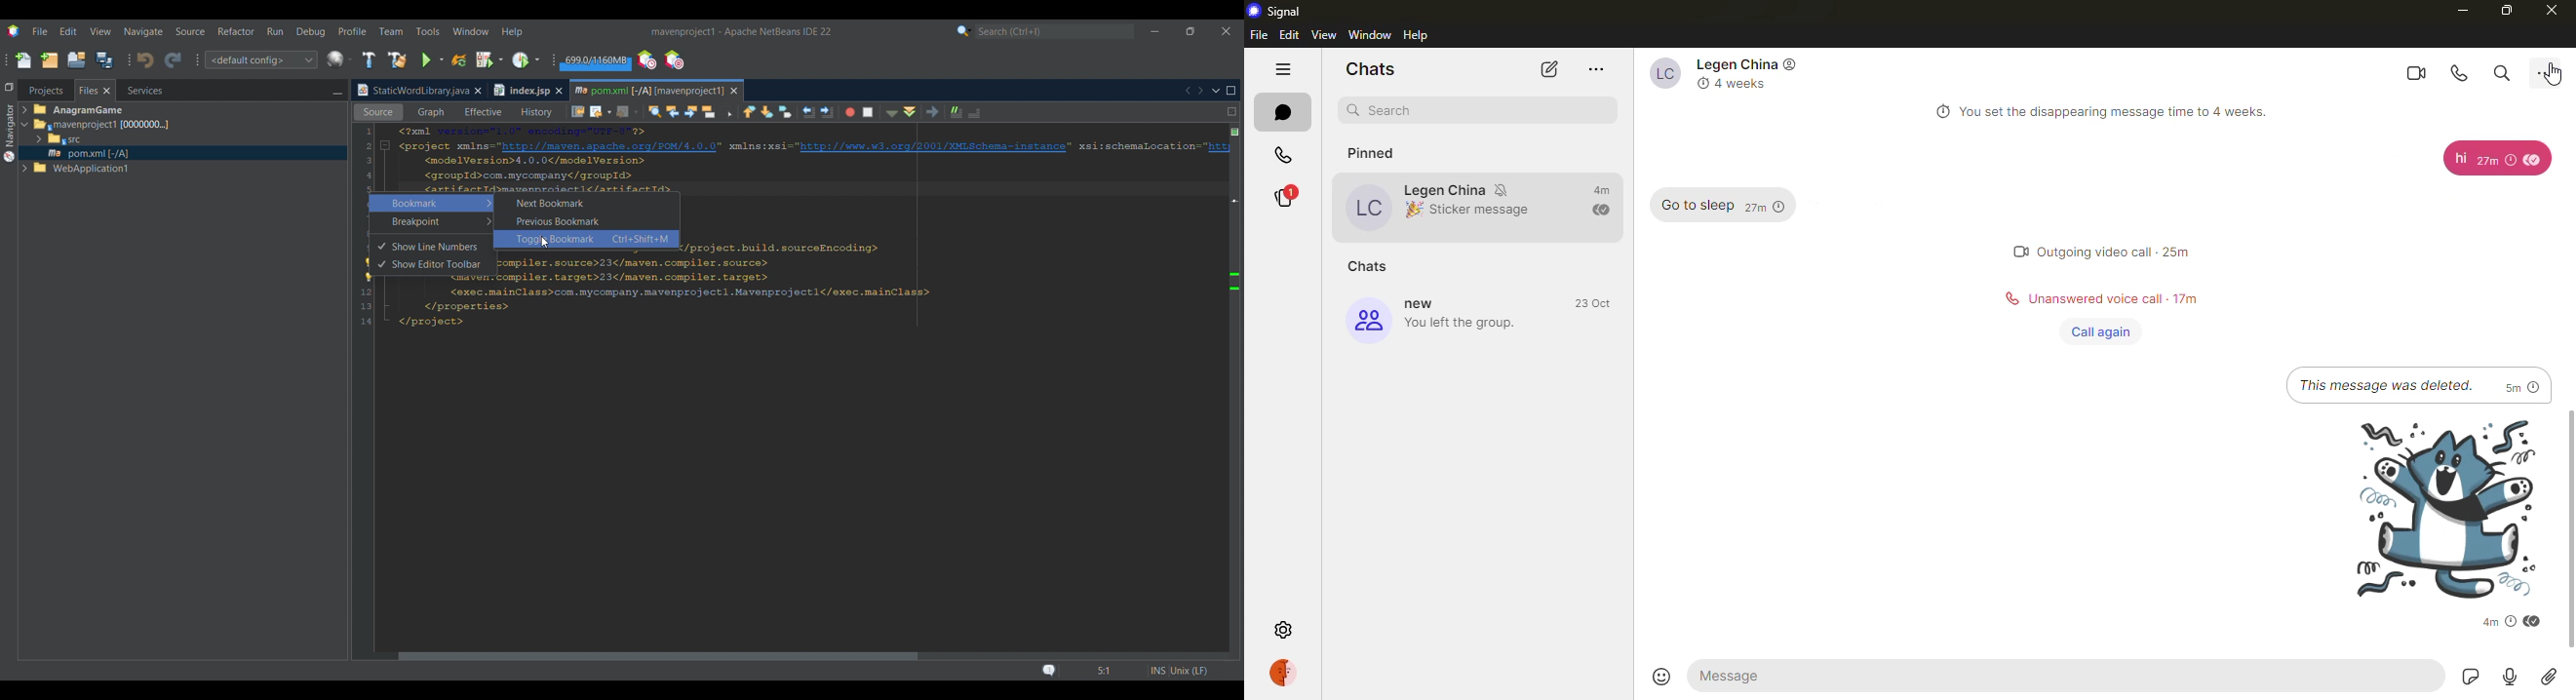 The width and height of the screenshot is (2576, 700). What do you see at coordinates (2460, 10) in the screenshot?
I see `minimize` at bounding box center [2460, 10].